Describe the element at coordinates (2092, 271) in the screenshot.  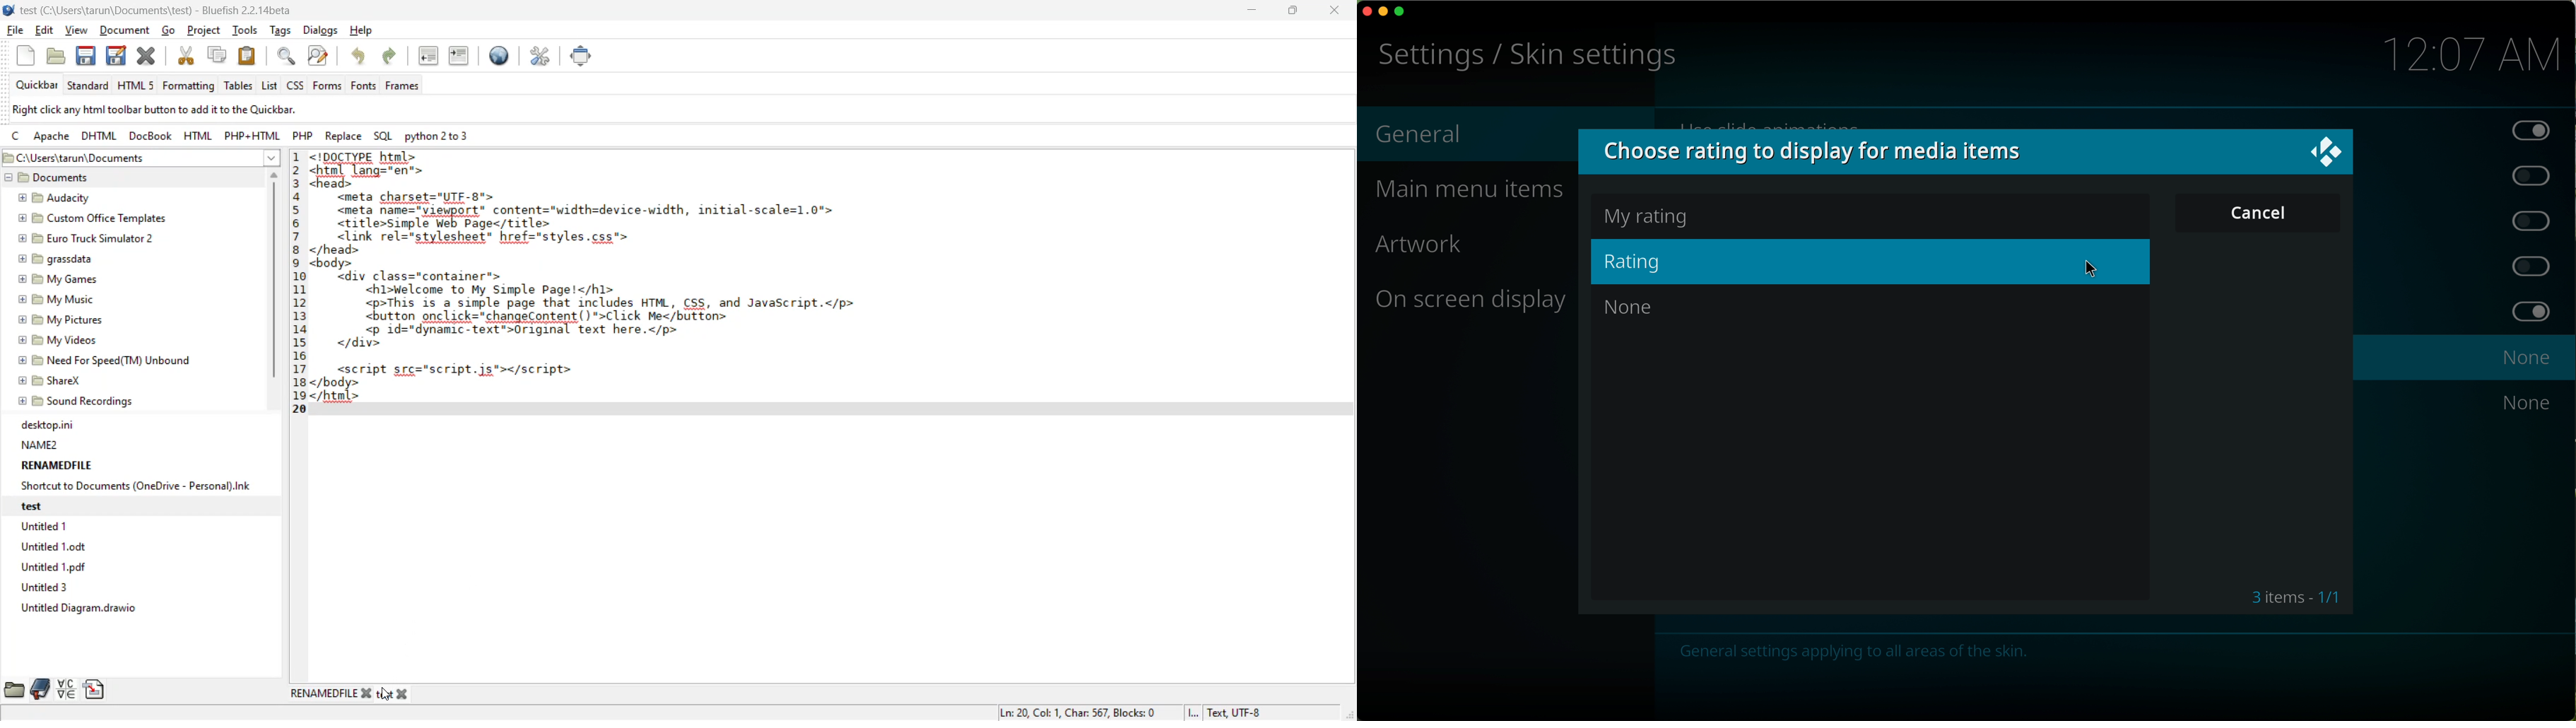
I see `cursor` at that location.